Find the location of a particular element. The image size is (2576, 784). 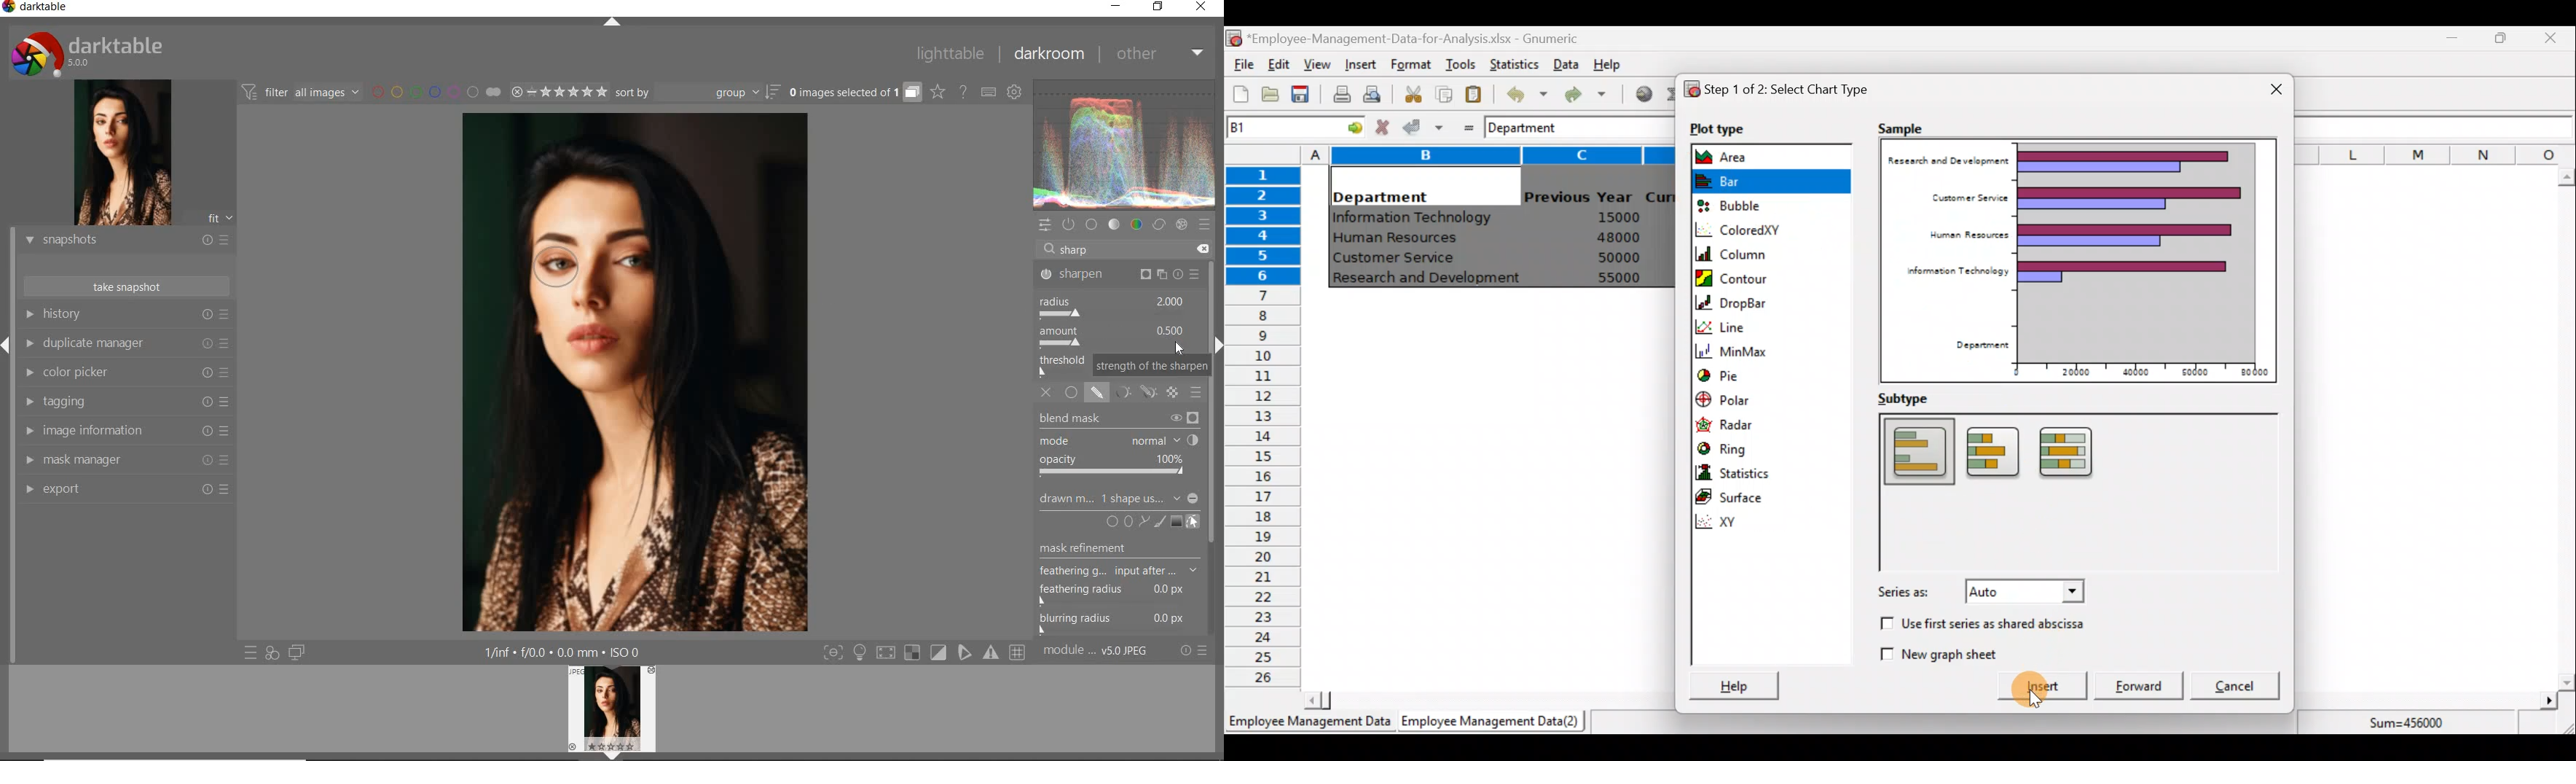

Step 1 of 2: Select chart type is located at coordinates (1789, 92).